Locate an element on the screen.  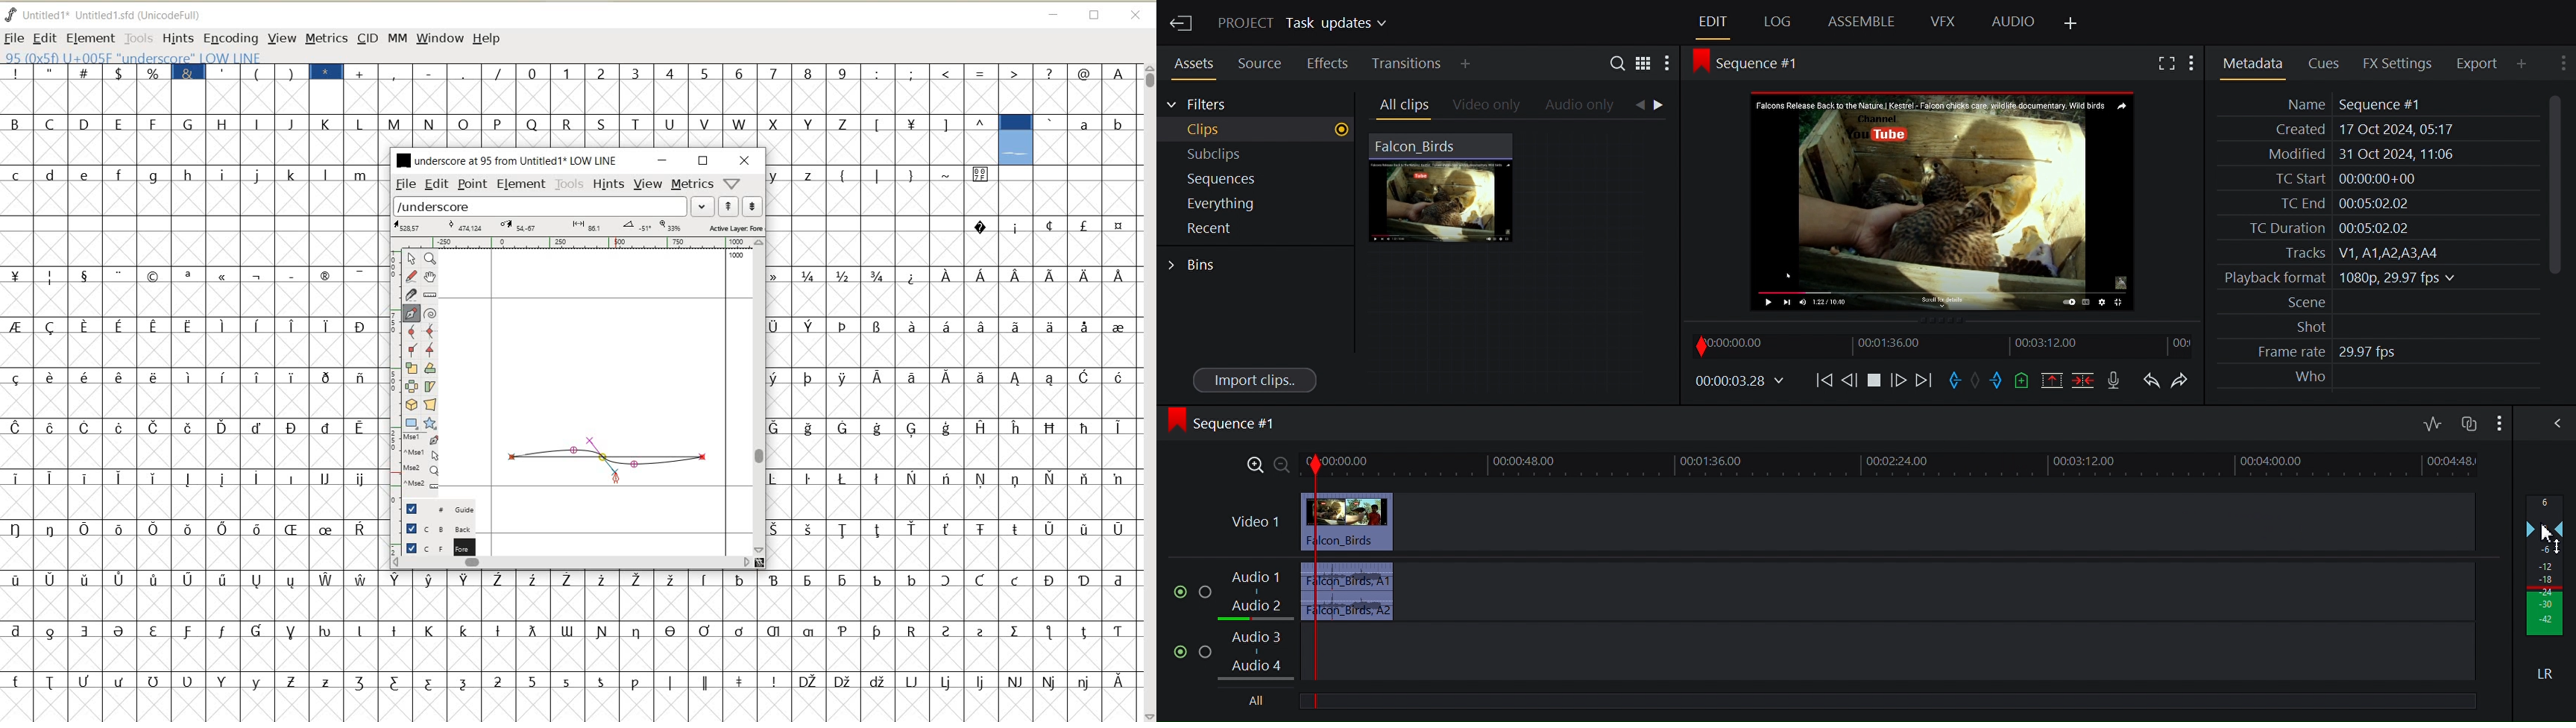
HINTS is located at coordinates (177, 38).